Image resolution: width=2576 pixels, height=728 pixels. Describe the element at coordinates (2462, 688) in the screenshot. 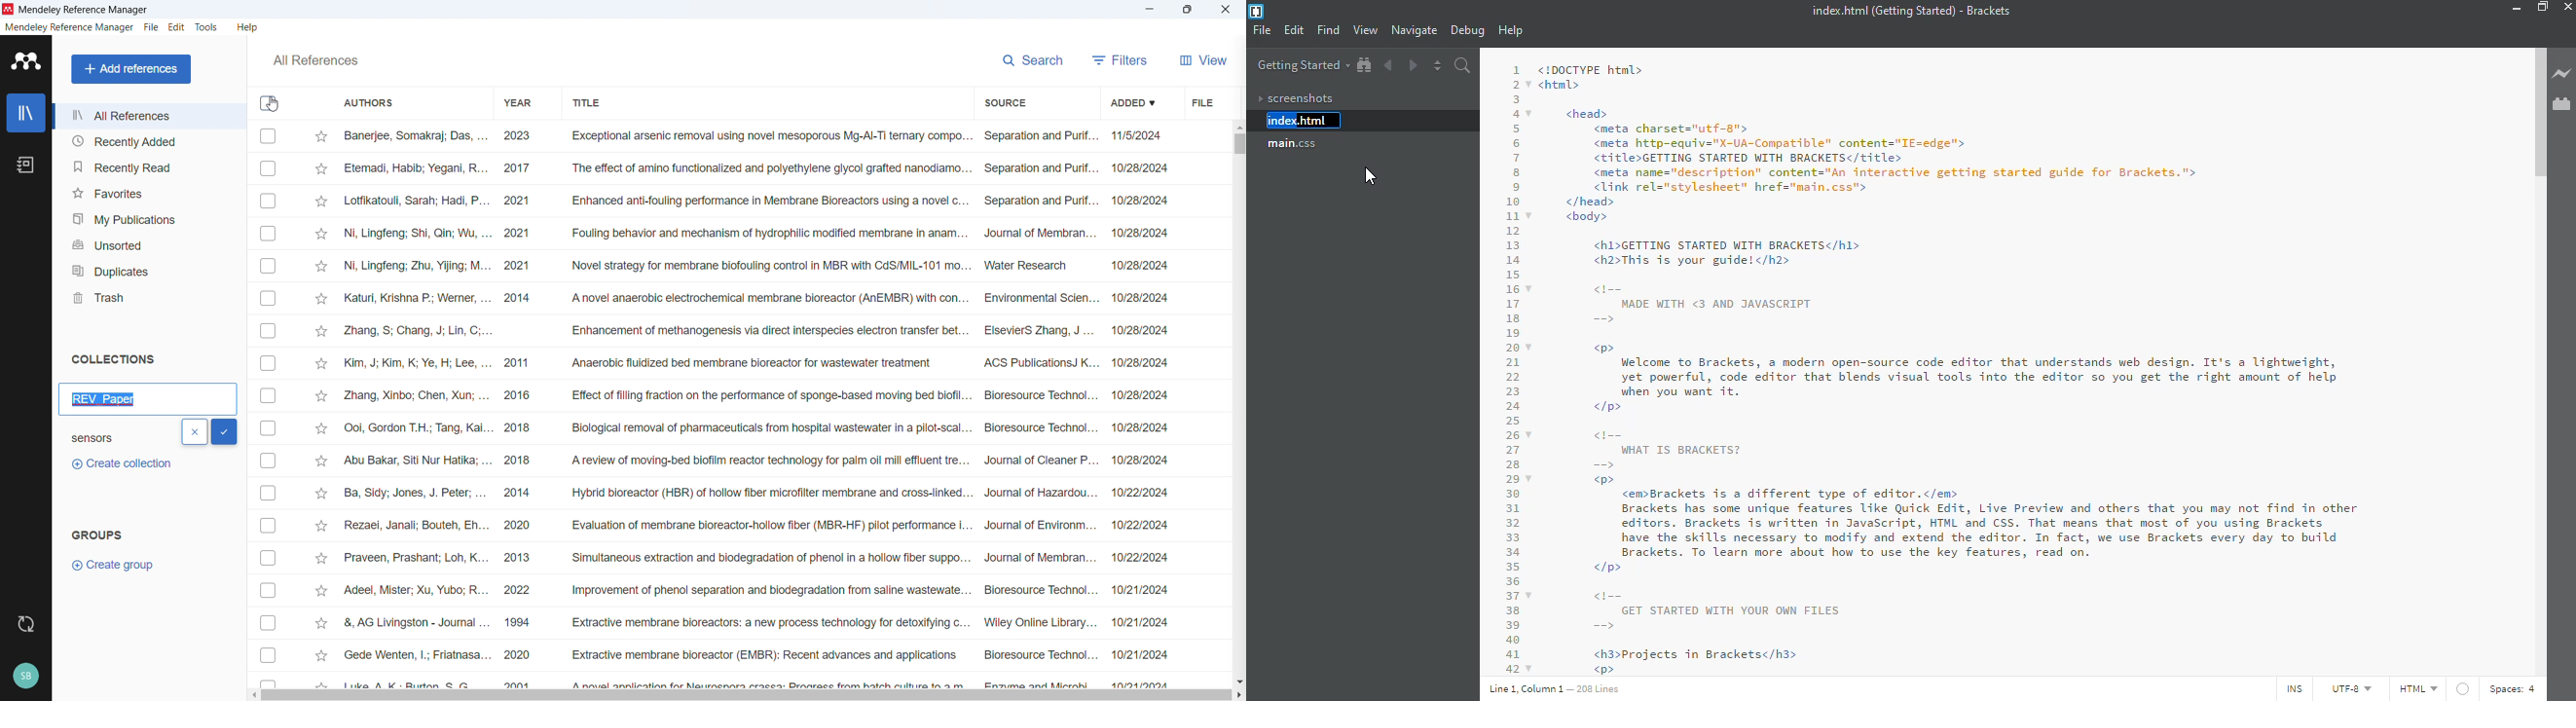

I see `linter` at that location.